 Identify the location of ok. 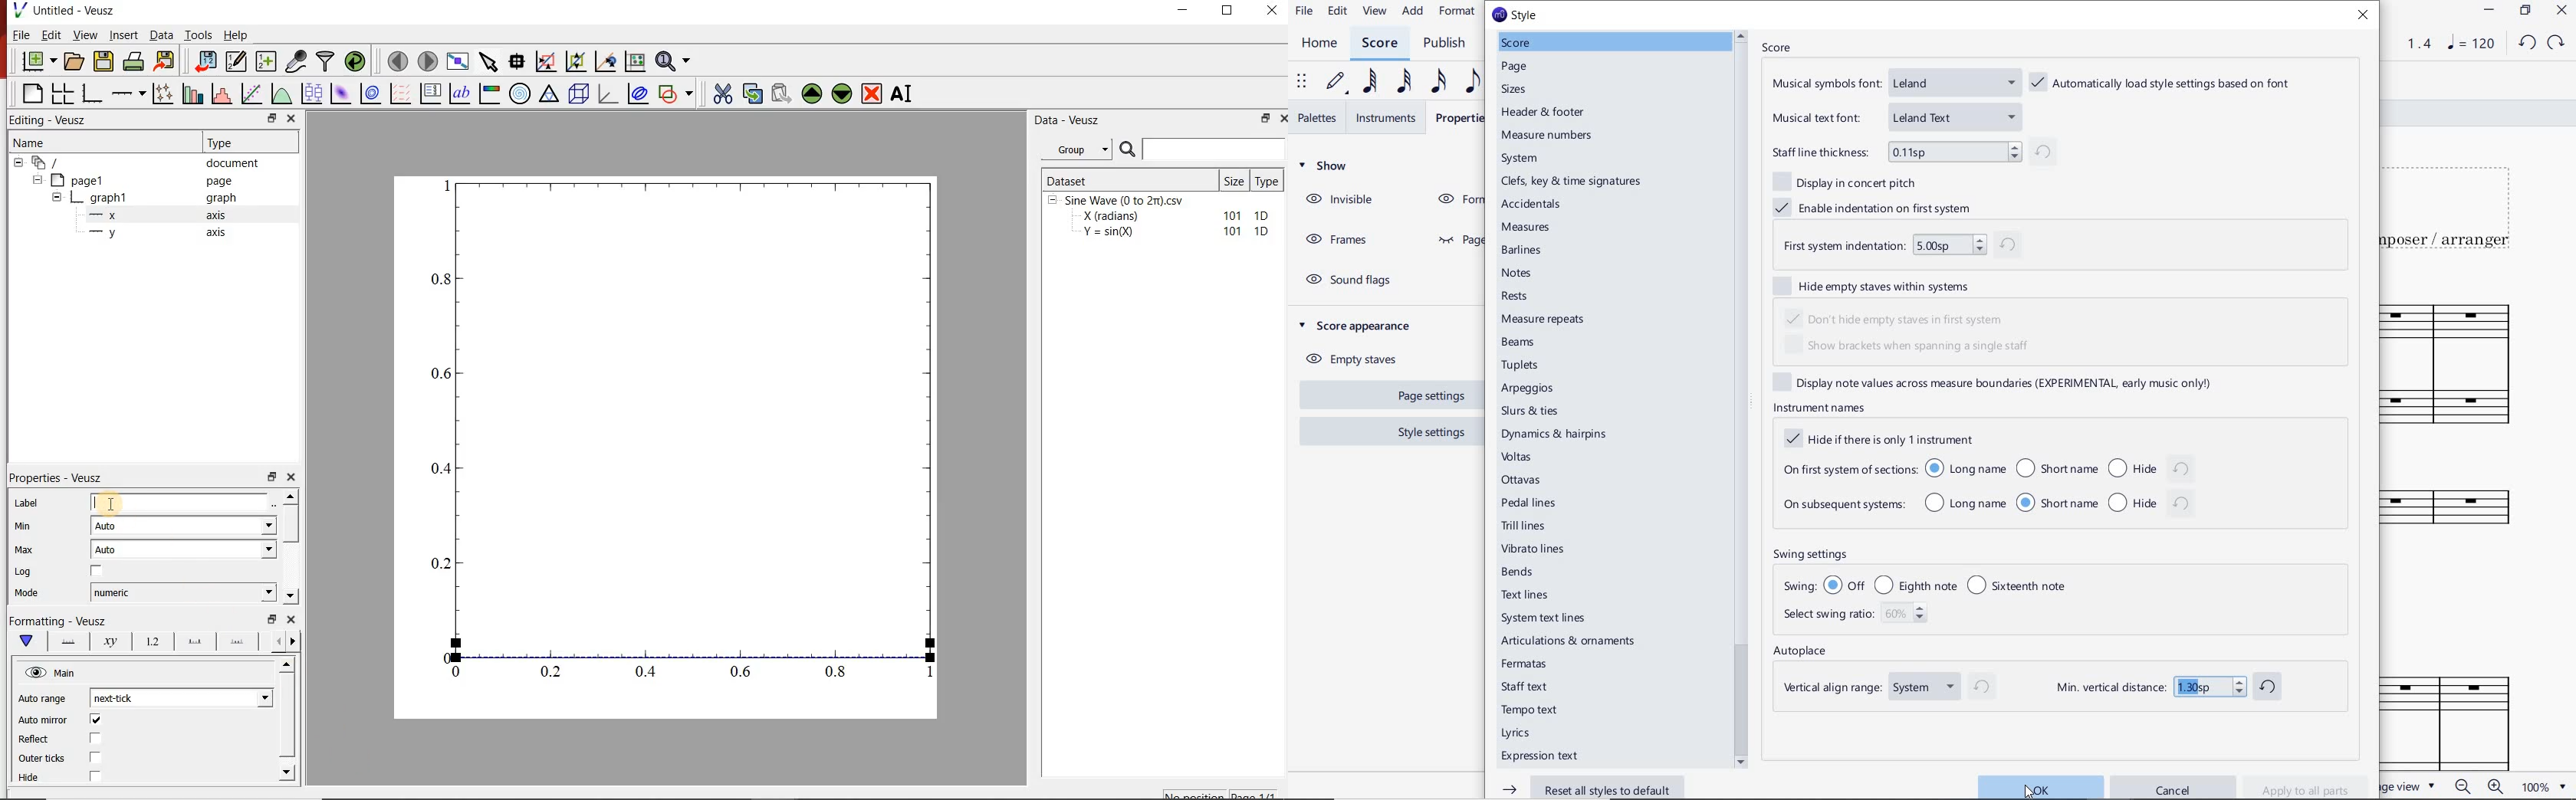
(2039, 785).